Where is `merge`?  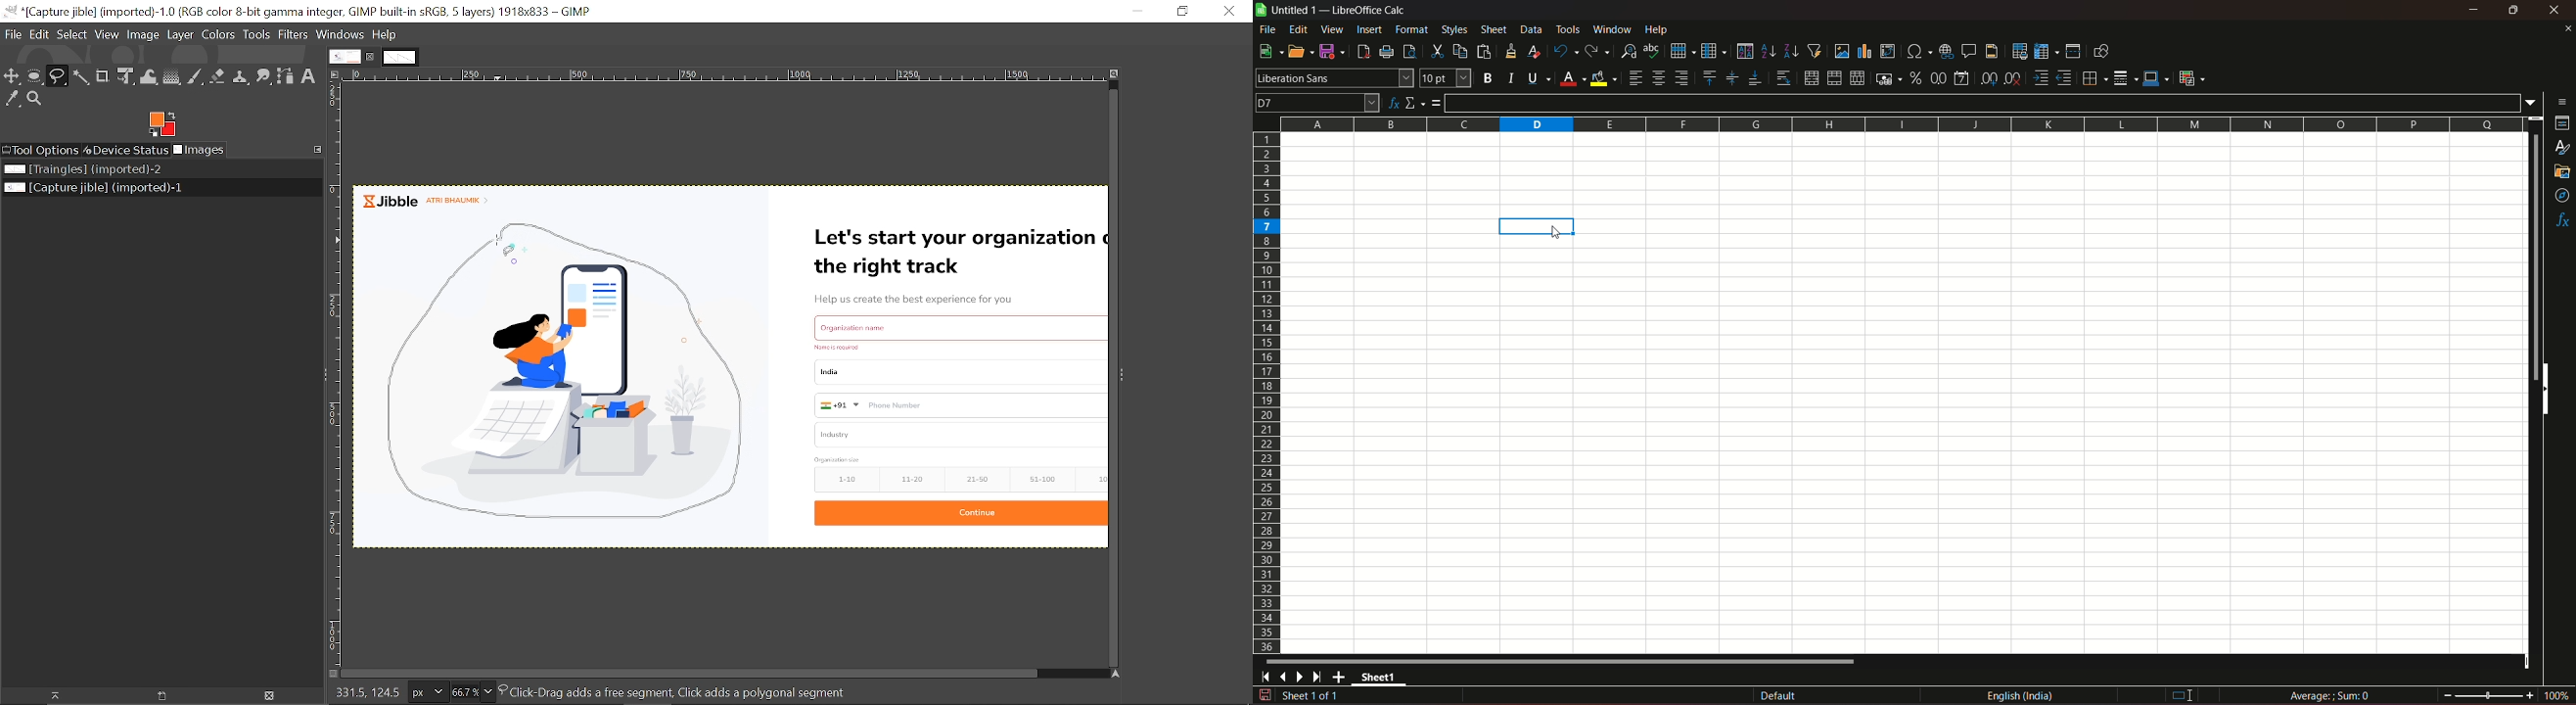 merge is located at coordinates (1834, 79).